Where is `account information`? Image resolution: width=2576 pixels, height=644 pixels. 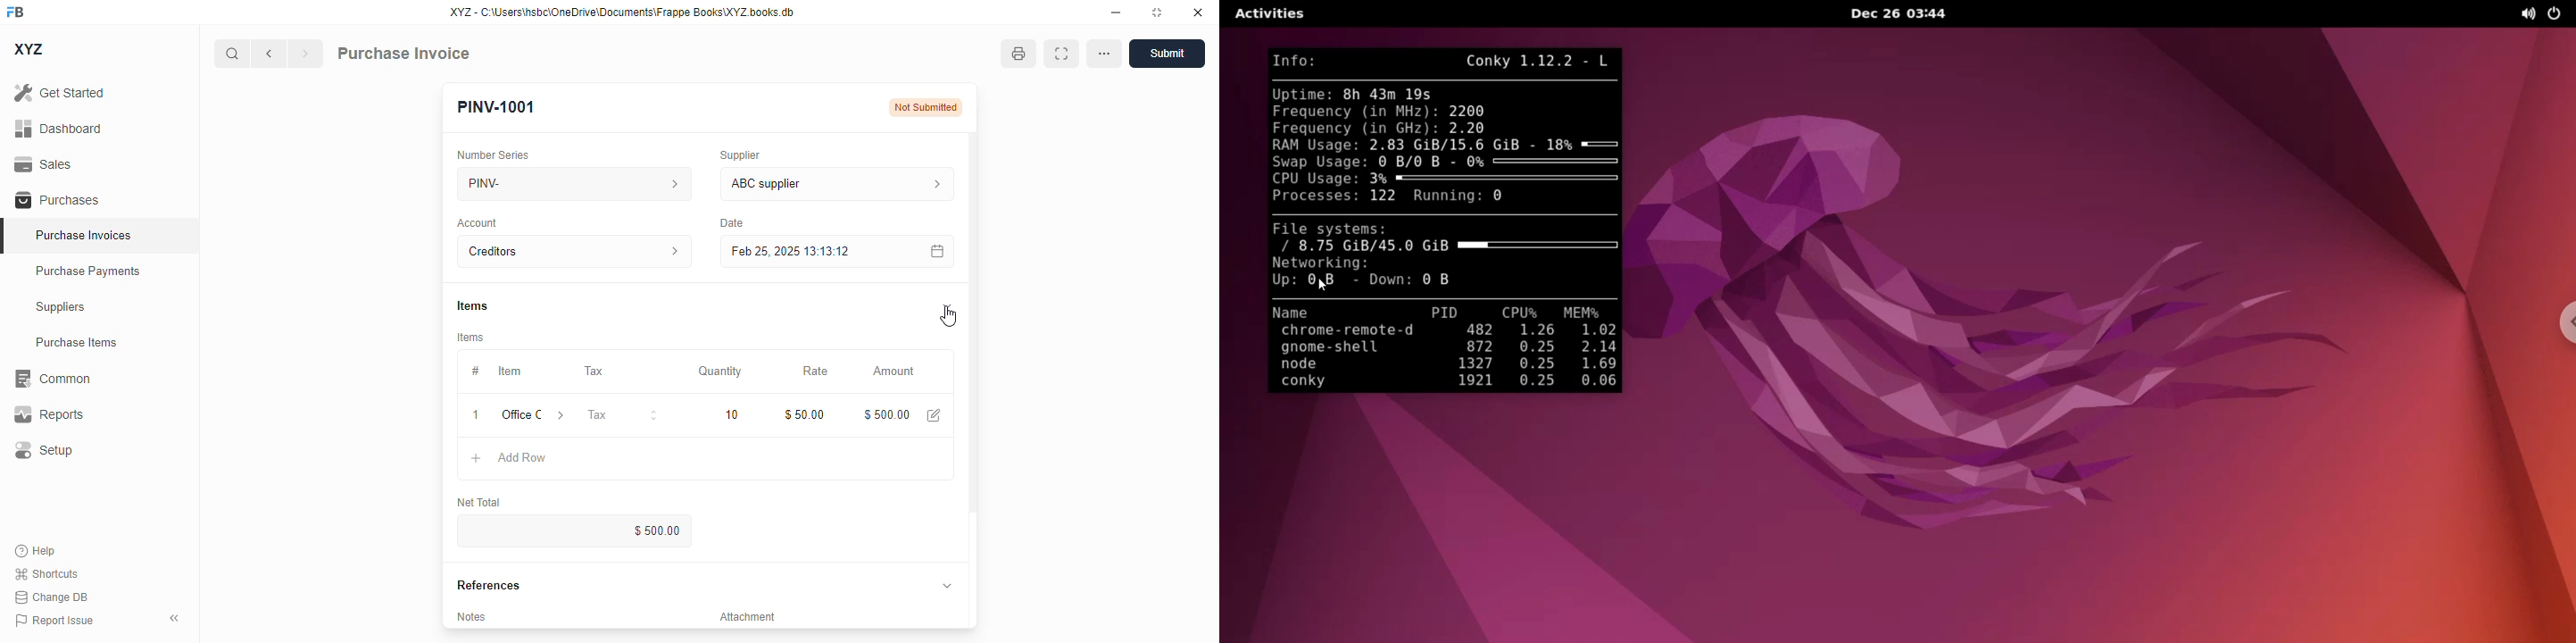
account information is located at coordinates (672, 252).